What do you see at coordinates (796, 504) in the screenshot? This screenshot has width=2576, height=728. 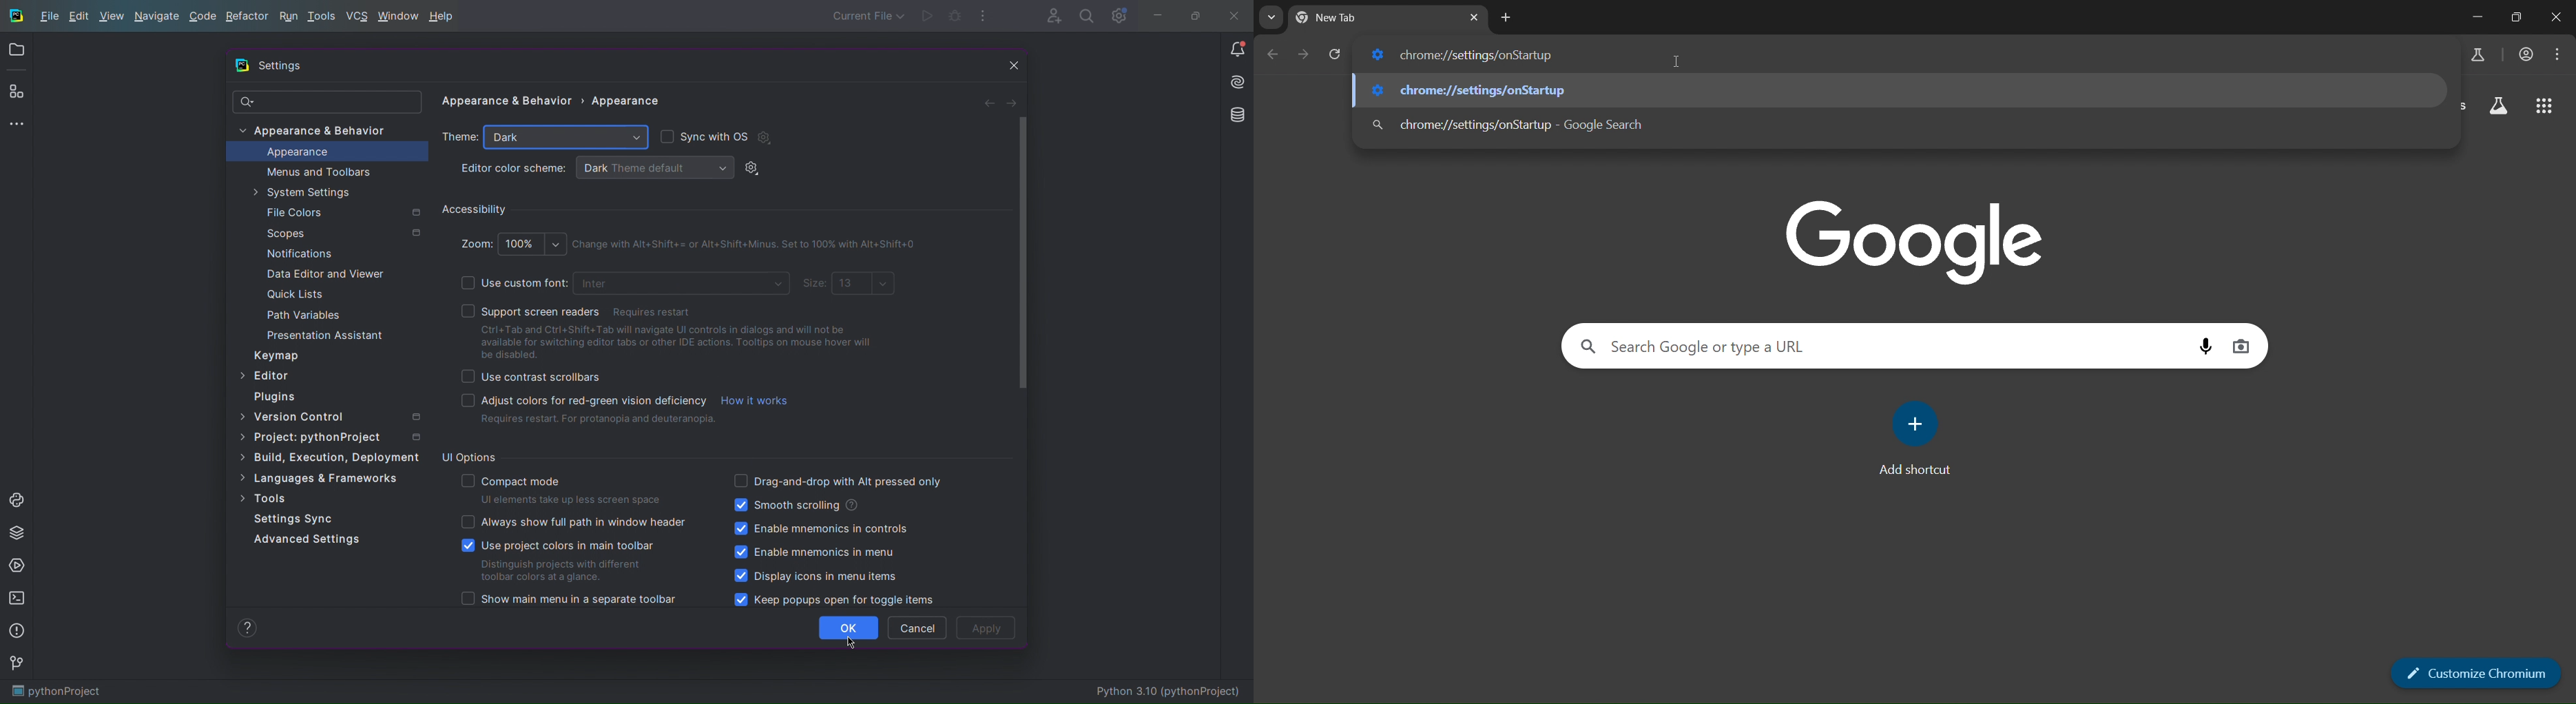 I see `Smooth scrolling` at bounding box center [796, 504].